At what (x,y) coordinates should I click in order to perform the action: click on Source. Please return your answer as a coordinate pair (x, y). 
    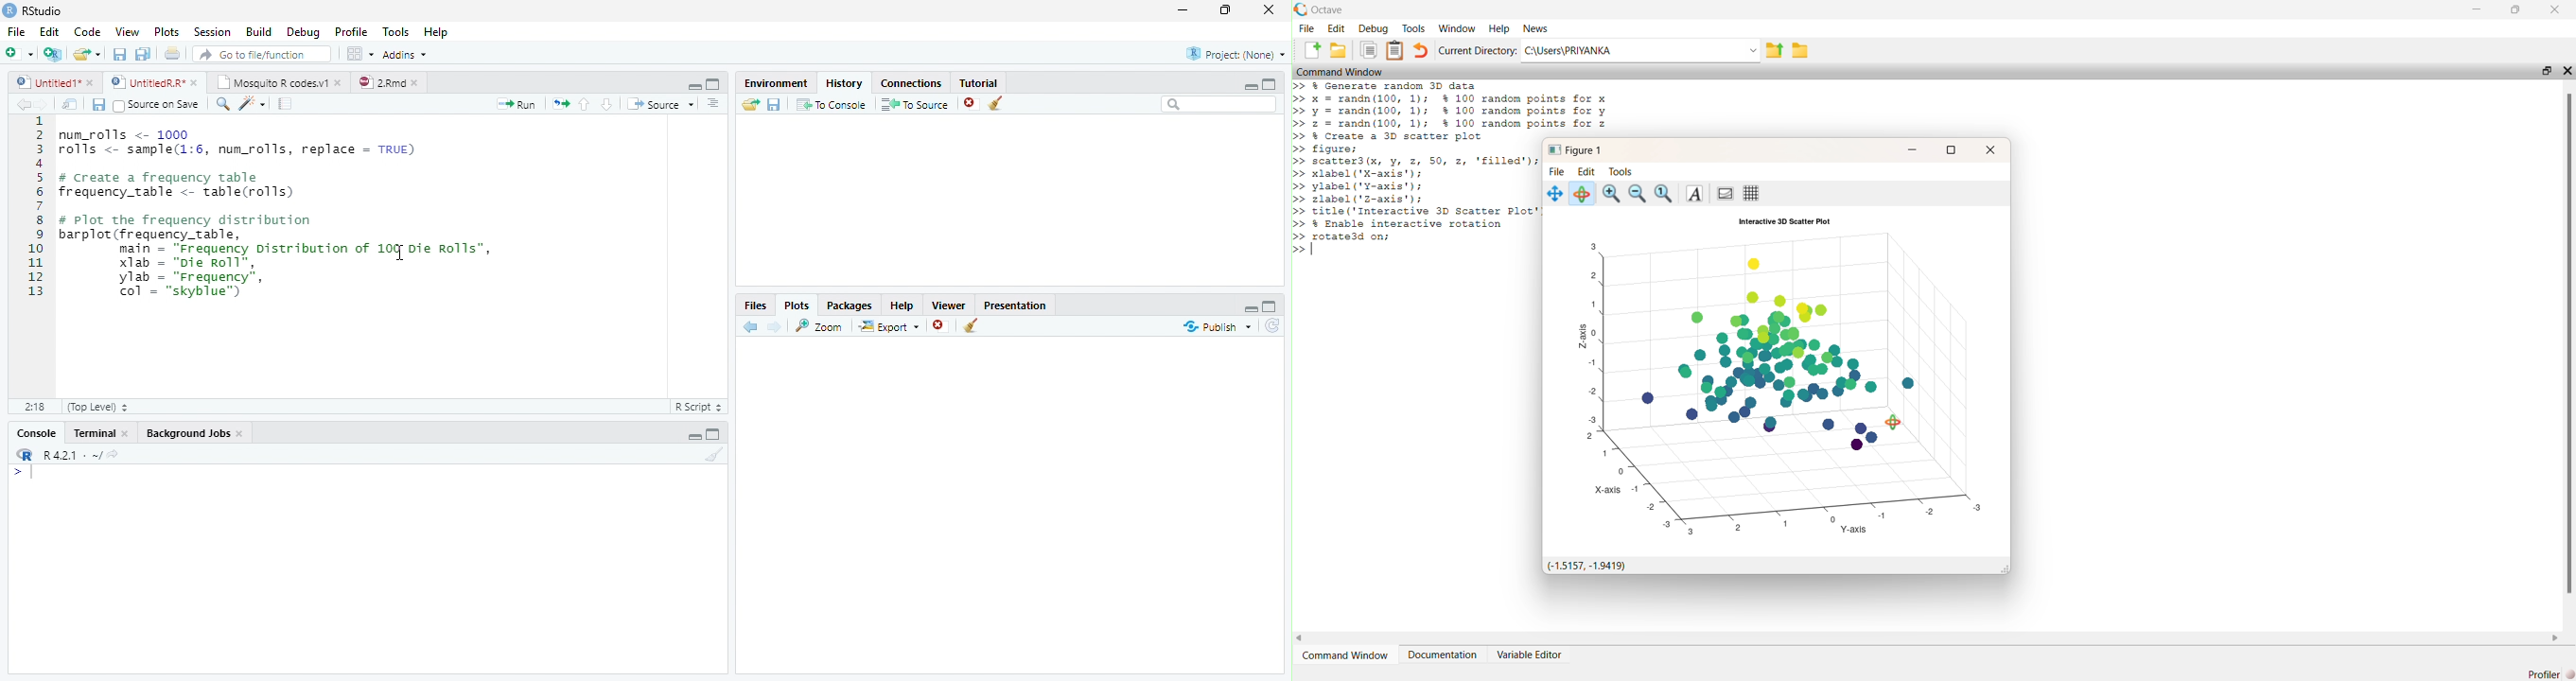
    Looking at the image, I should click on (660, 105).